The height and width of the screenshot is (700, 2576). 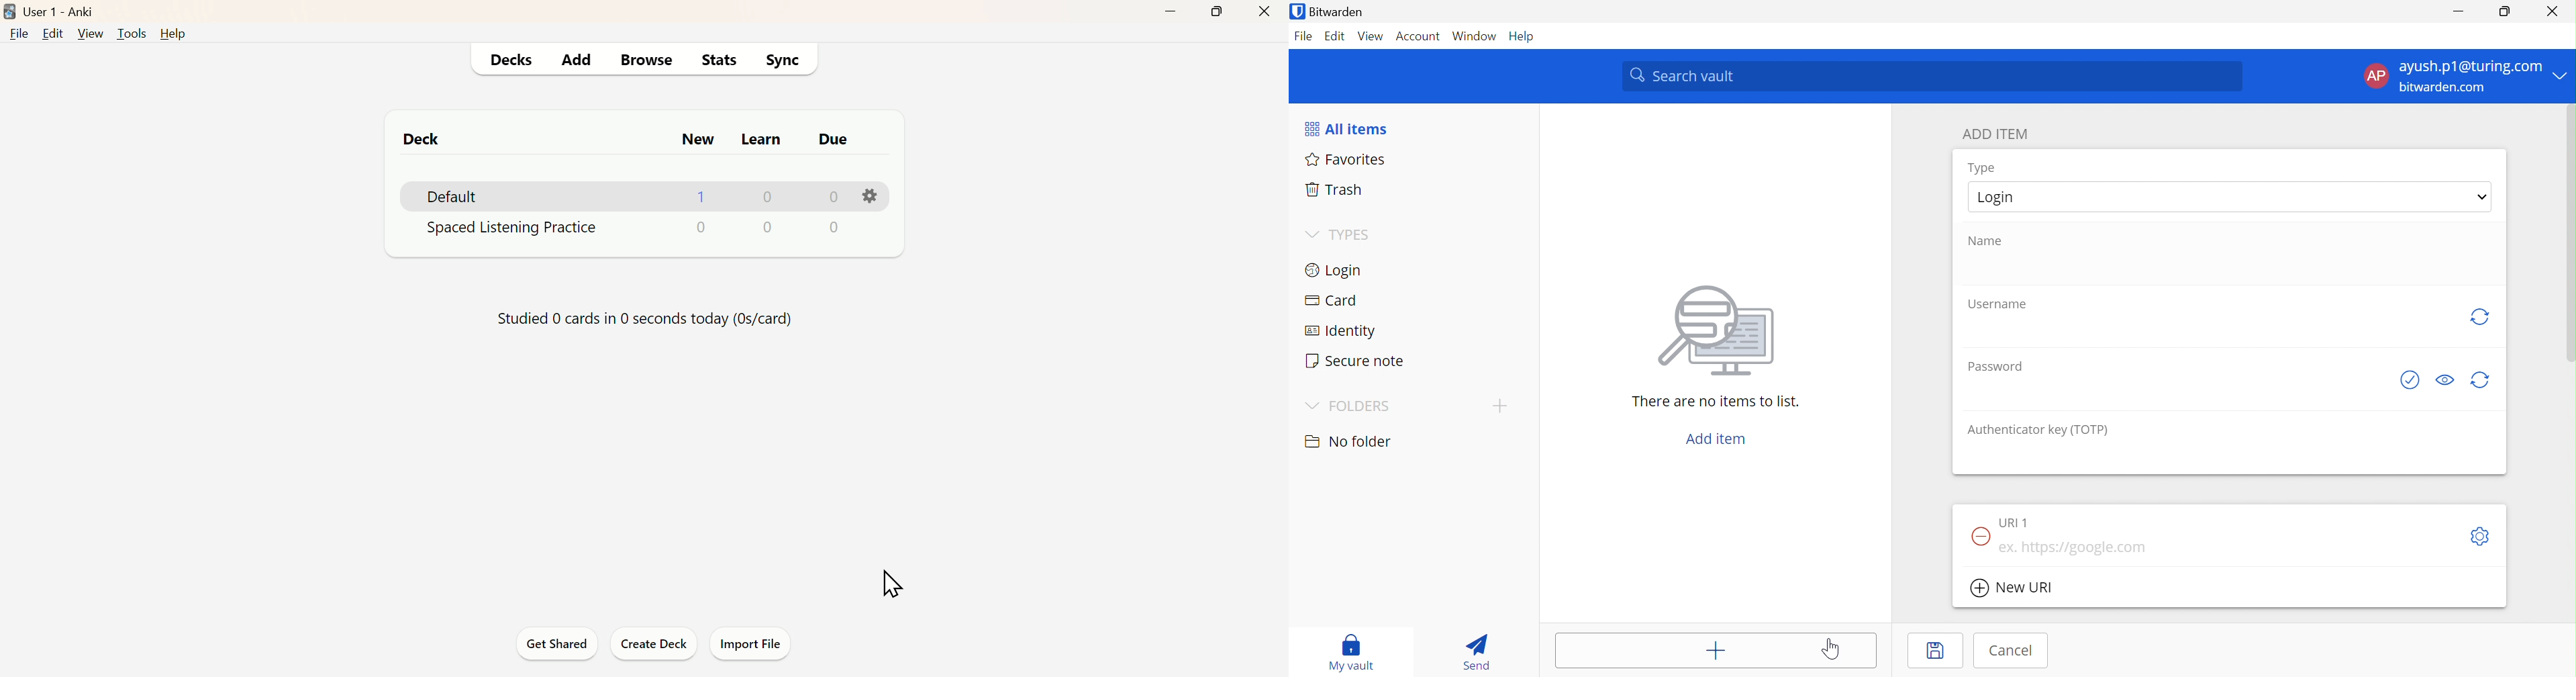 What do you see at coordinates (89, 34) in the screenshot?
I see `View` at bounding box center [89, 34].